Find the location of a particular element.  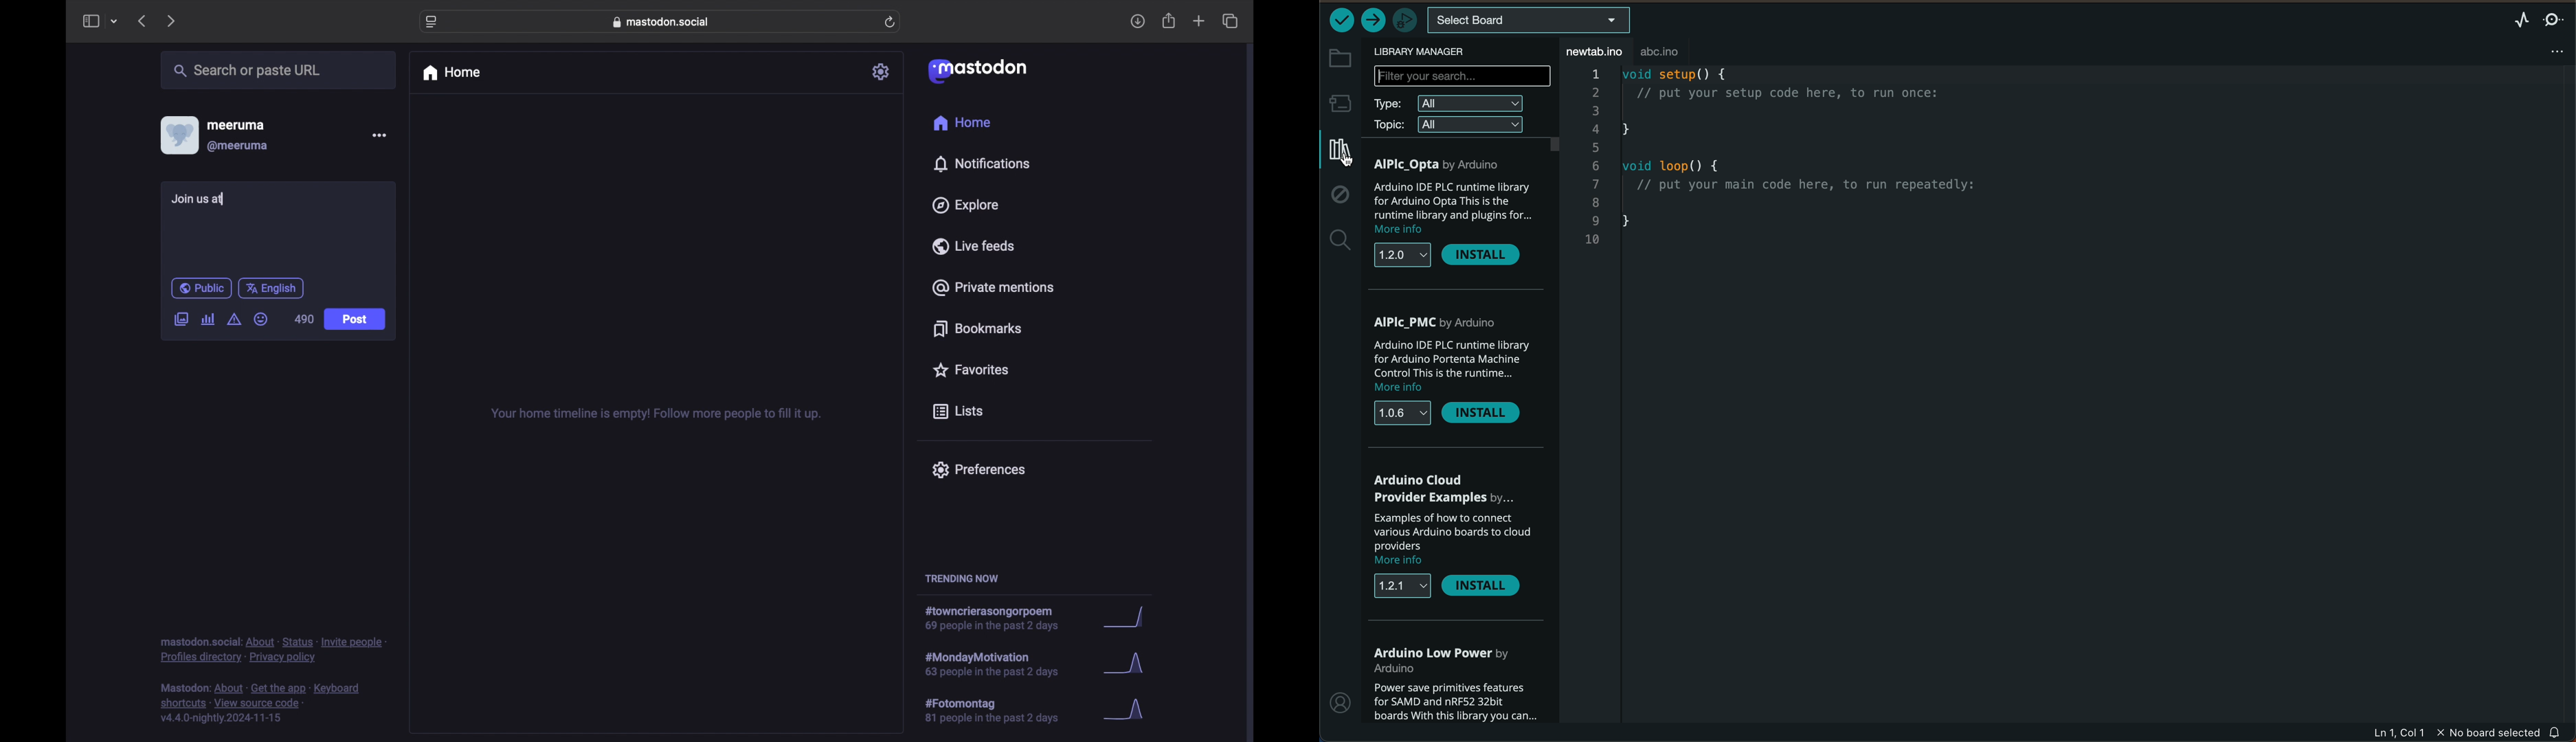

live feeds is located at coordinates (974, 246).